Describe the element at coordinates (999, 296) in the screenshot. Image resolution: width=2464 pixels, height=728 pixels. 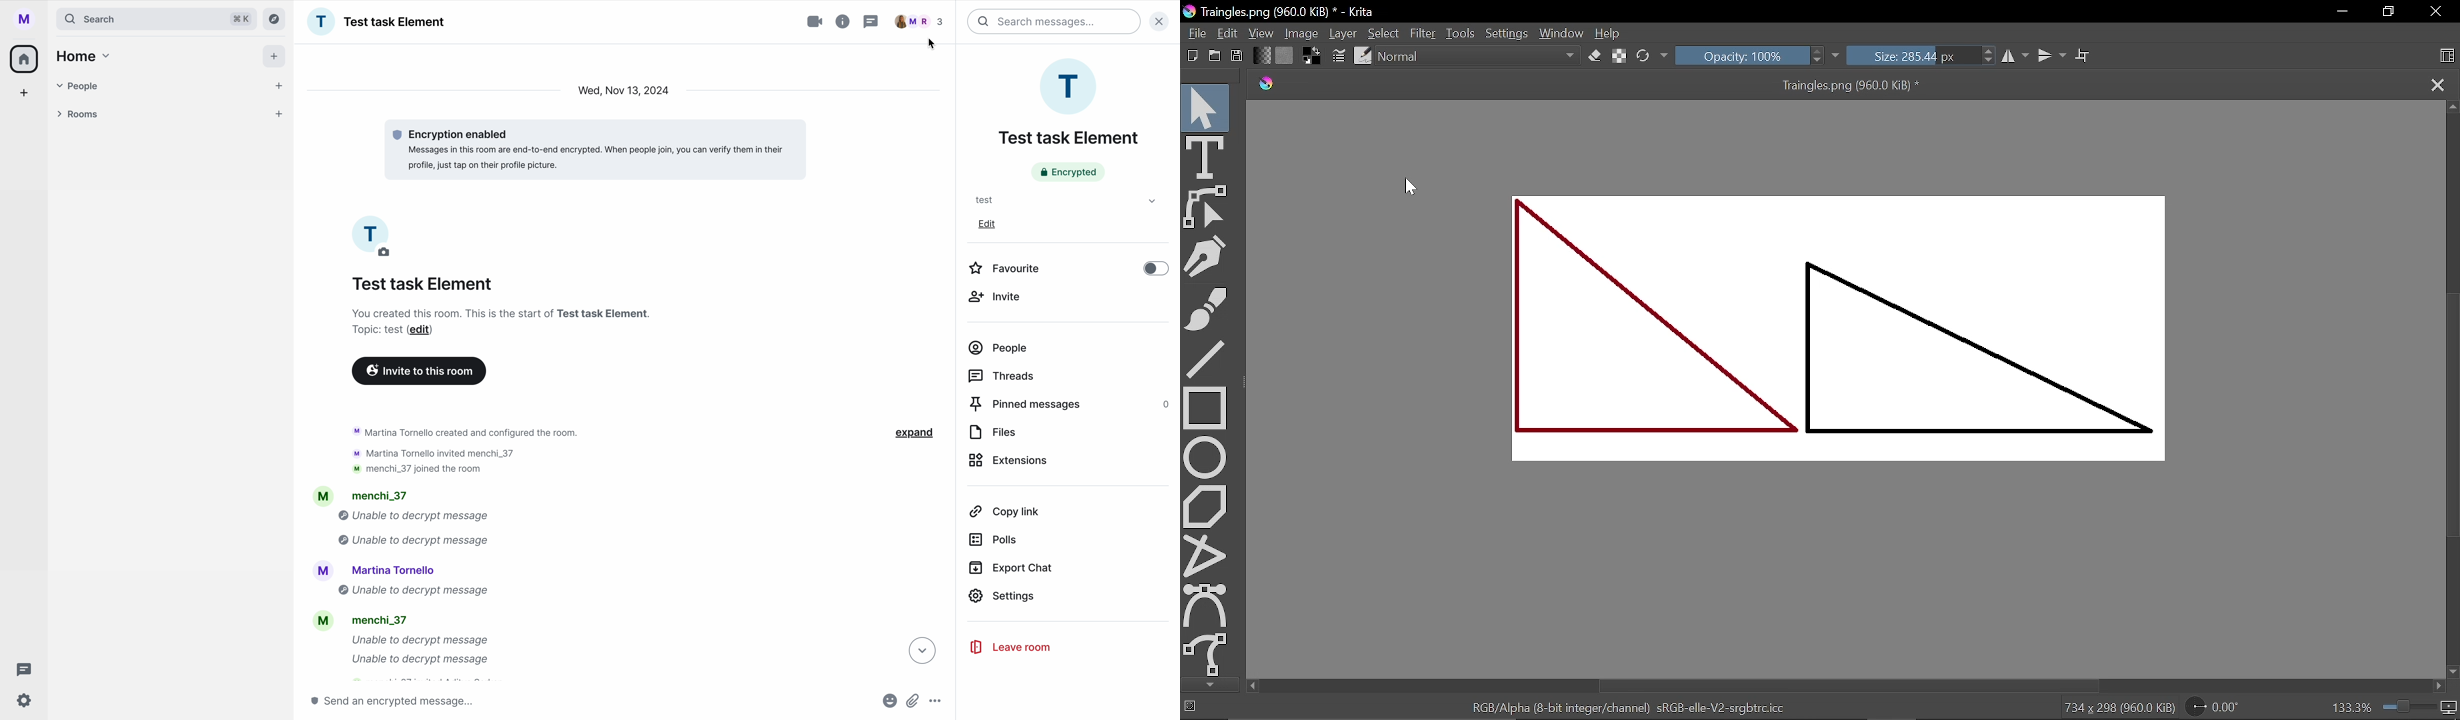
I see `invite` at that location.